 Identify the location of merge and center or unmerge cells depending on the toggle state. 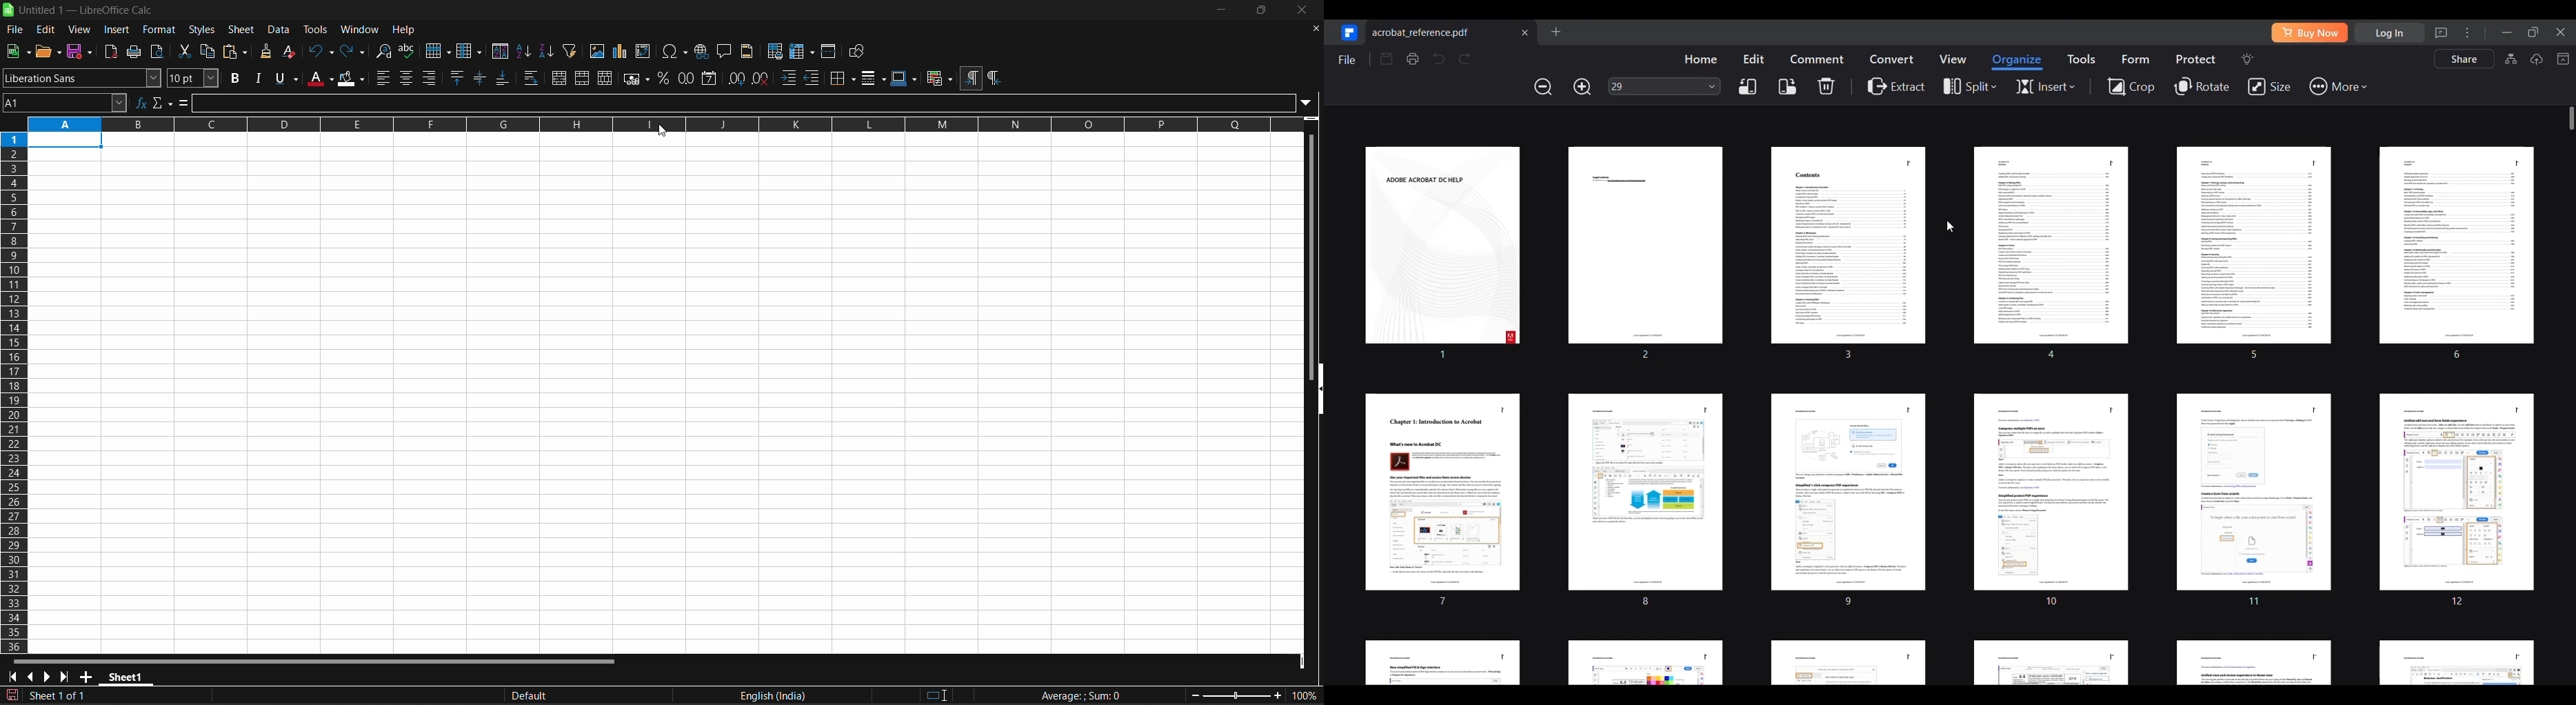
(561, 78).